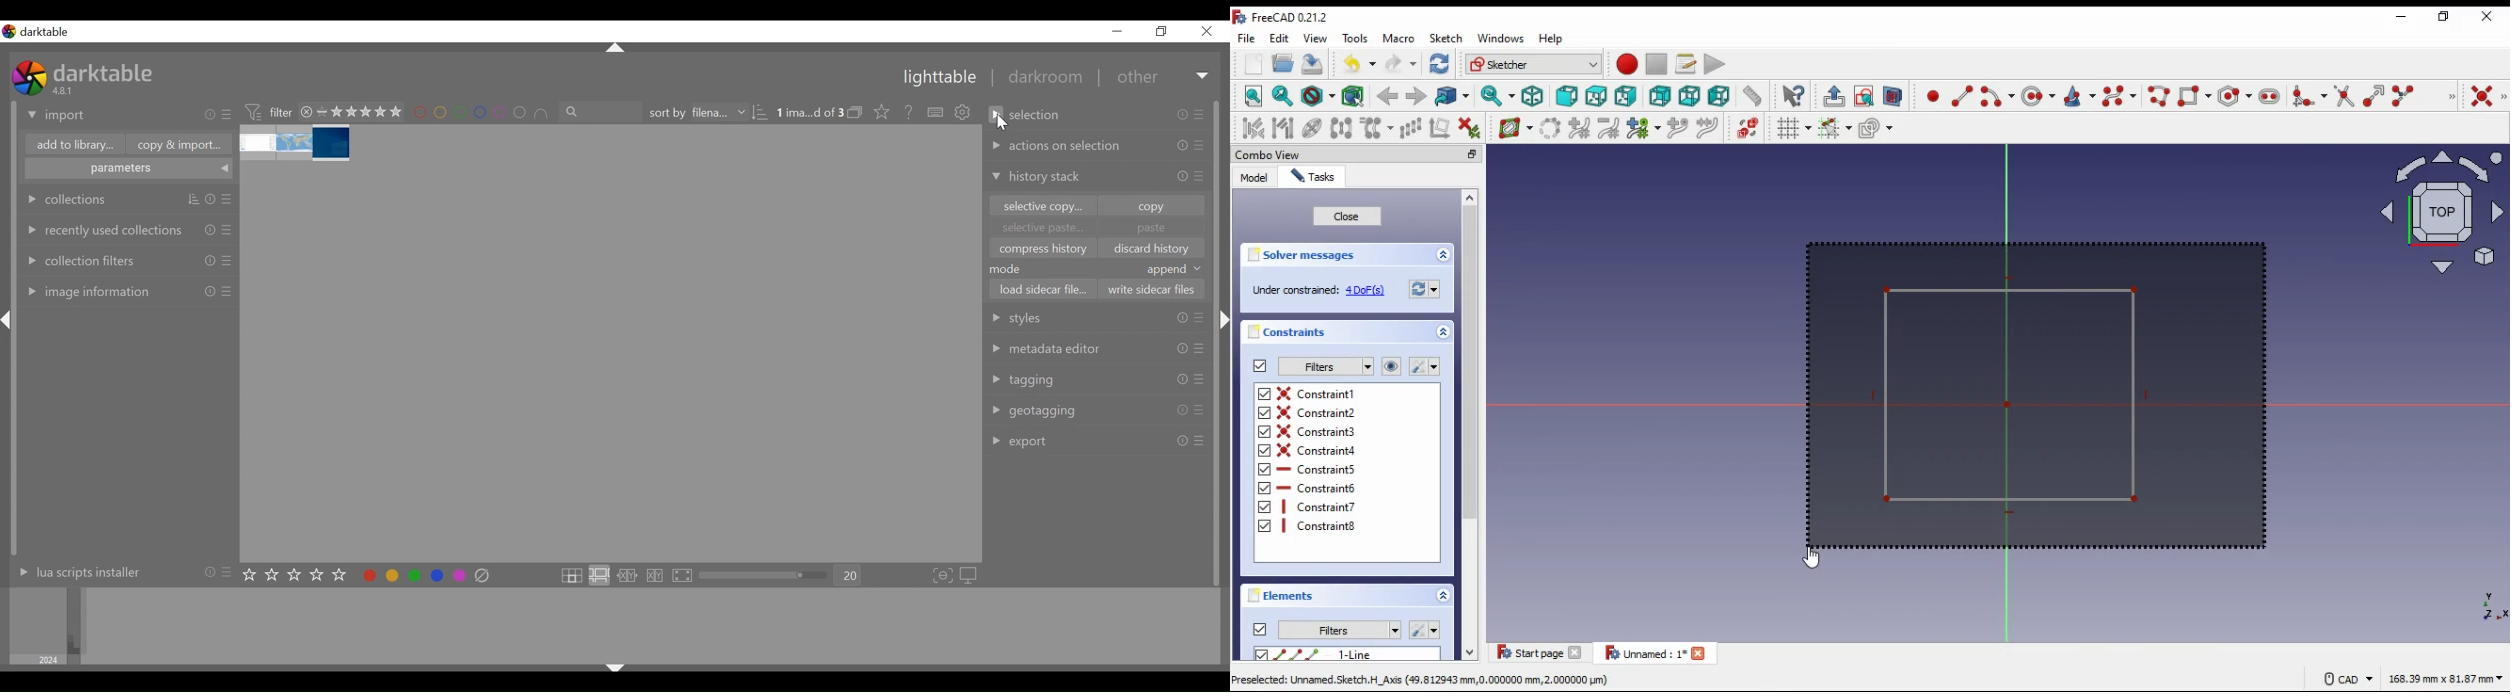 Image resolution: width=2520 pixels, height=700 pixels. What do you see at coordinates (79, 259) in the screenshot?
I see `collection filters` at bounding box center [79, 259].